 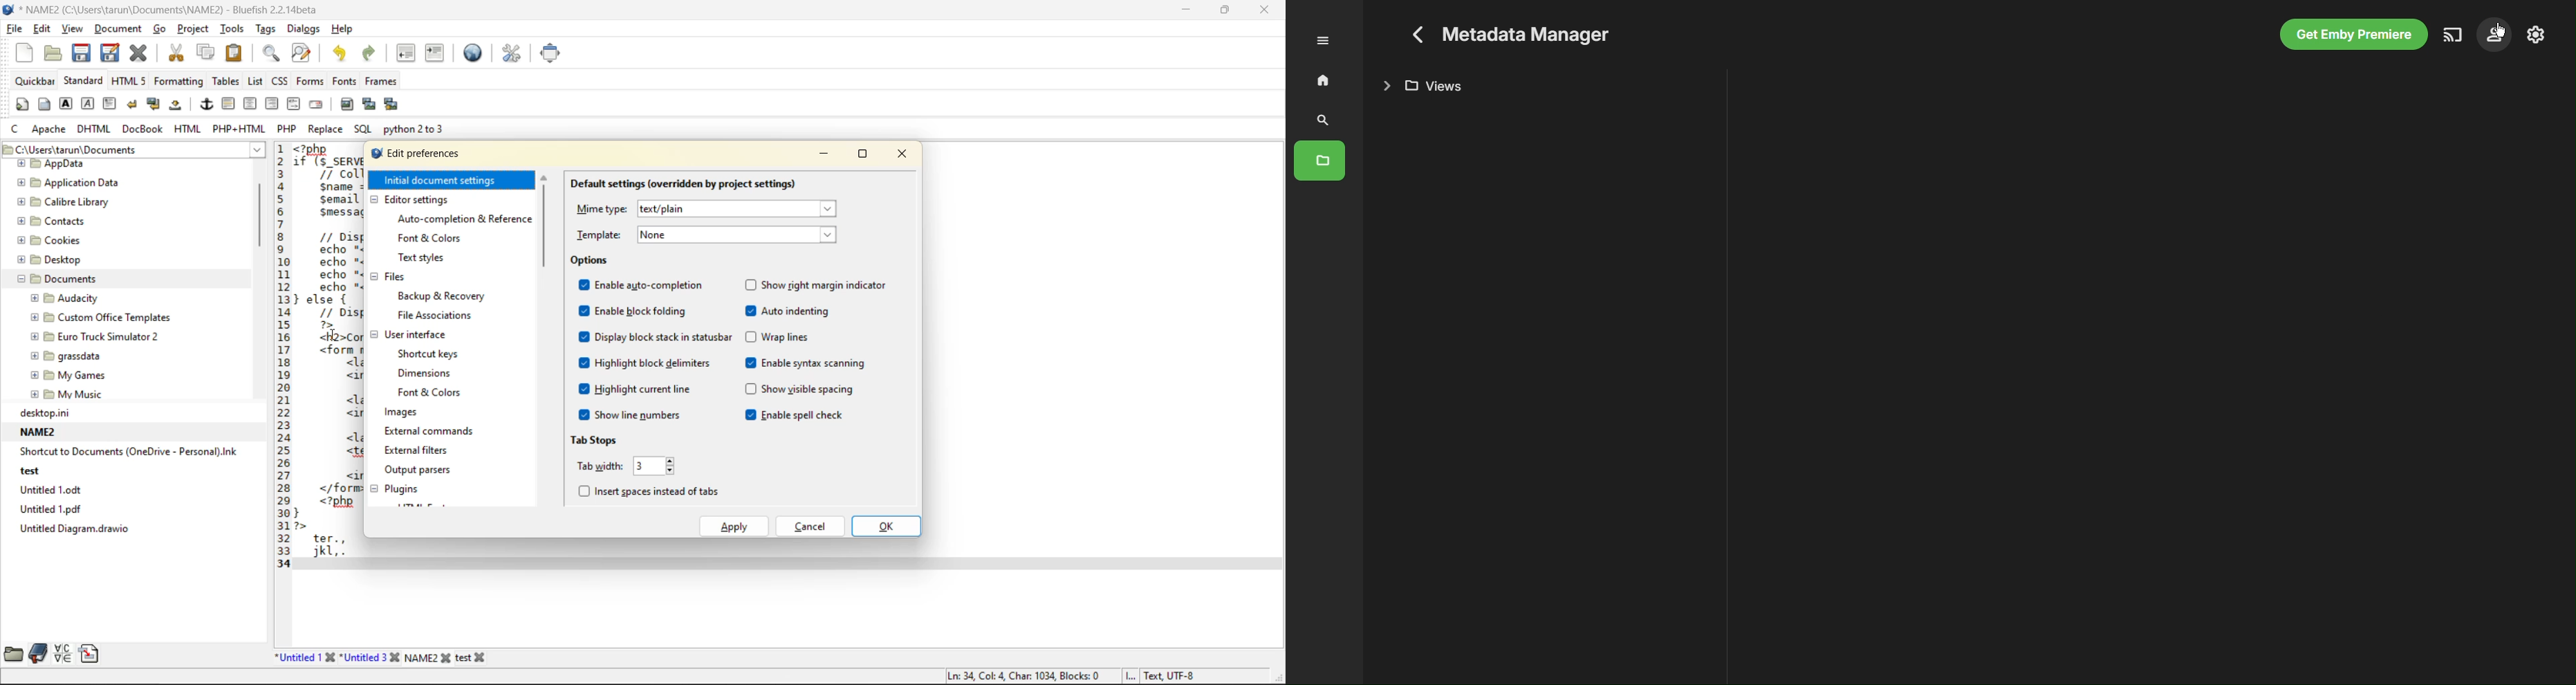 I want to click on tab width, so click(x=623, y=464).